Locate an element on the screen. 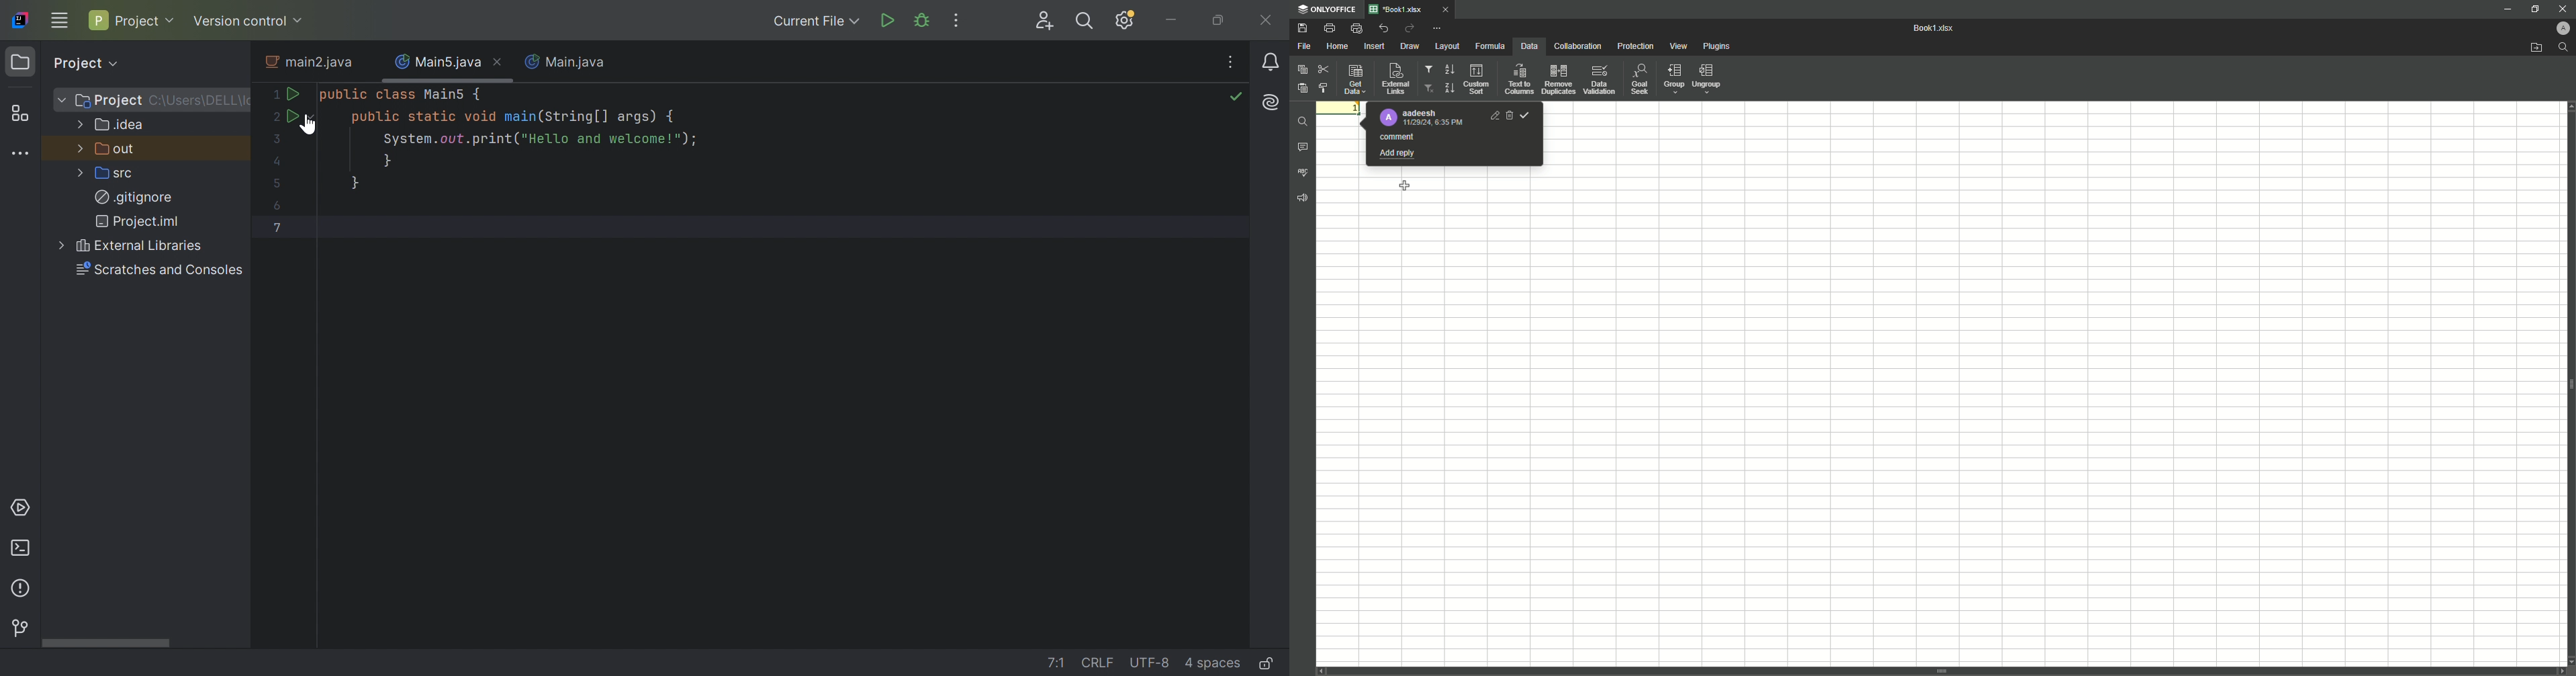 The image size is (2576, 700). Open from file is located at coordinates (2530, 48).